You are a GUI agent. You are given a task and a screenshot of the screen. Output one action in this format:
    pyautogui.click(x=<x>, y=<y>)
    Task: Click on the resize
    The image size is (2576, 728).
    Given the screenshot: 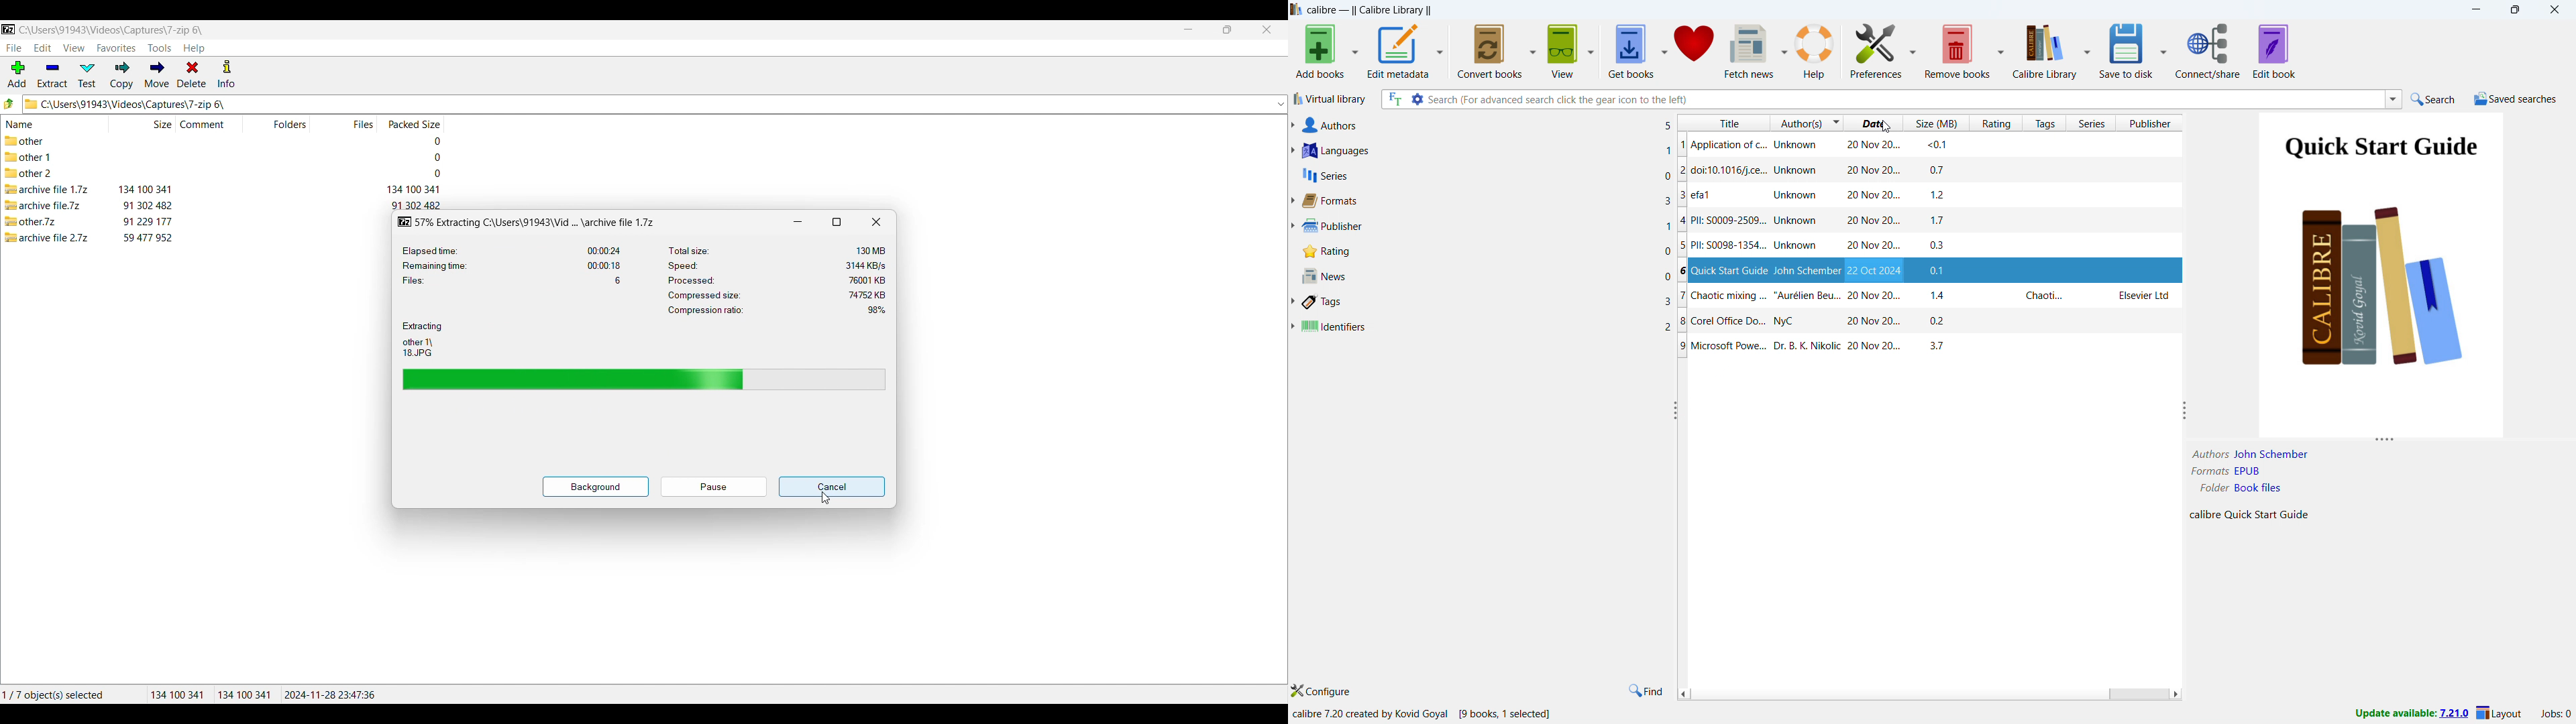 What is the action you would take?
    pyautogui.click(x=1673, y=410)
    